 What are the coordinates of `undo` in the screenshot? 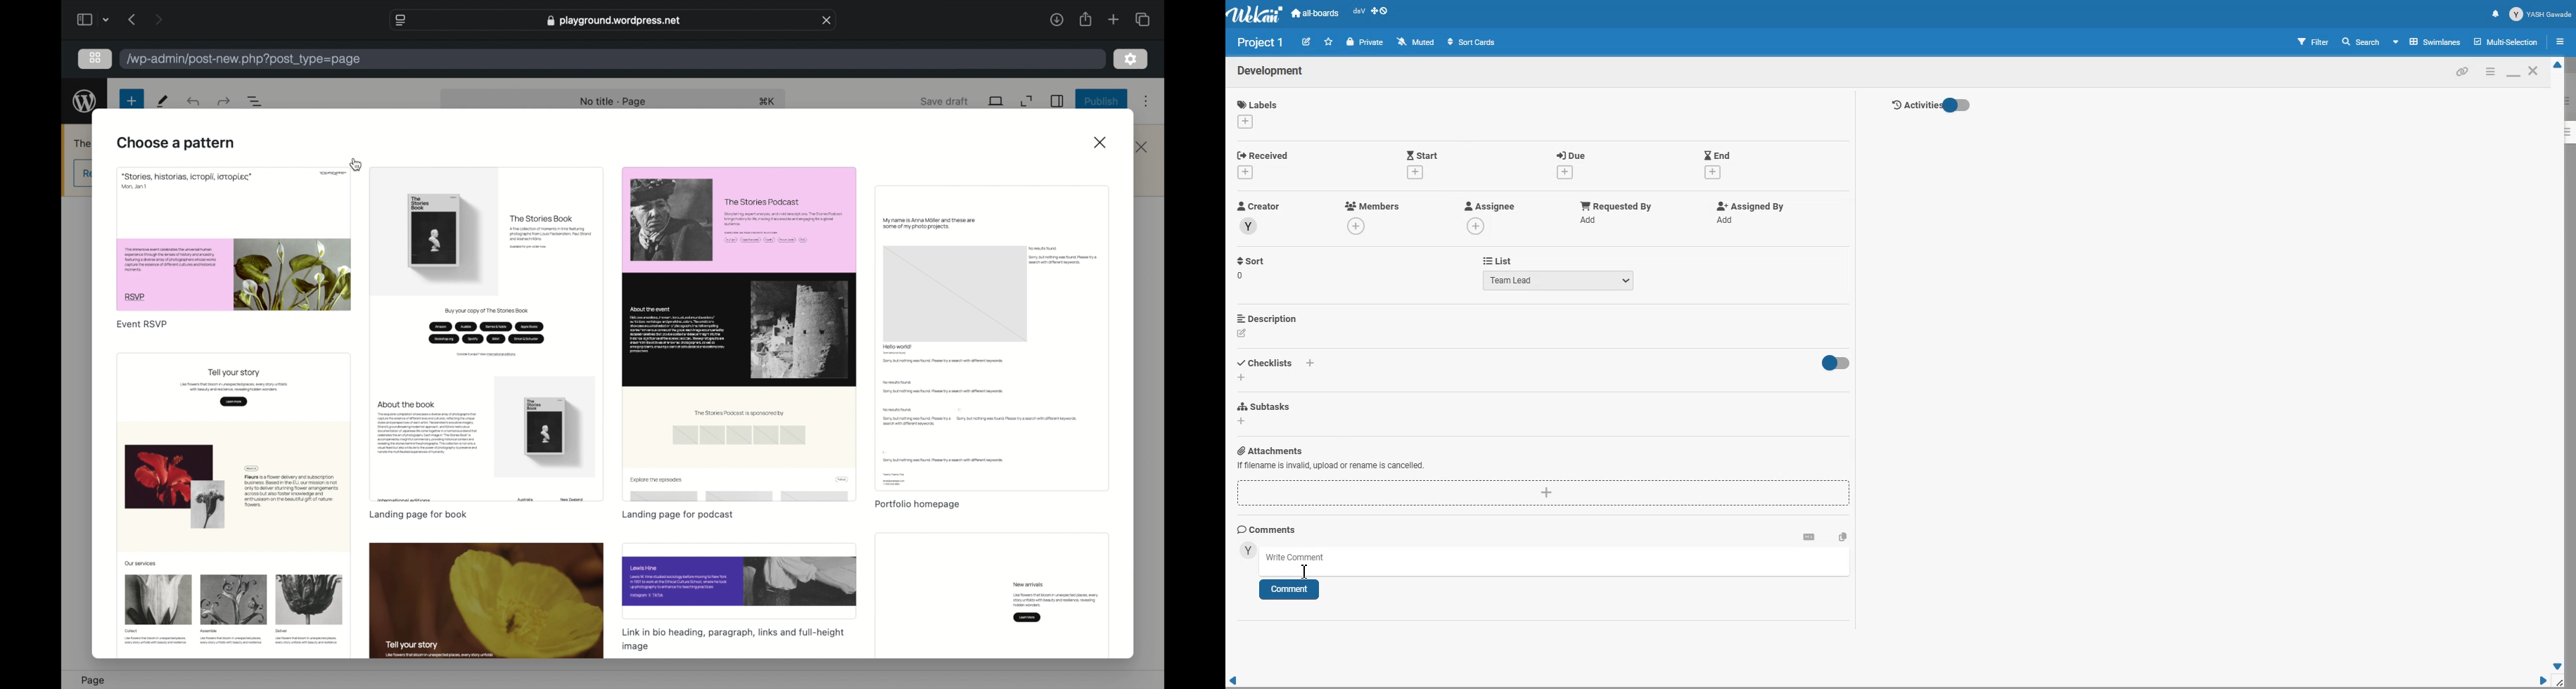 It's located at (225, 101).